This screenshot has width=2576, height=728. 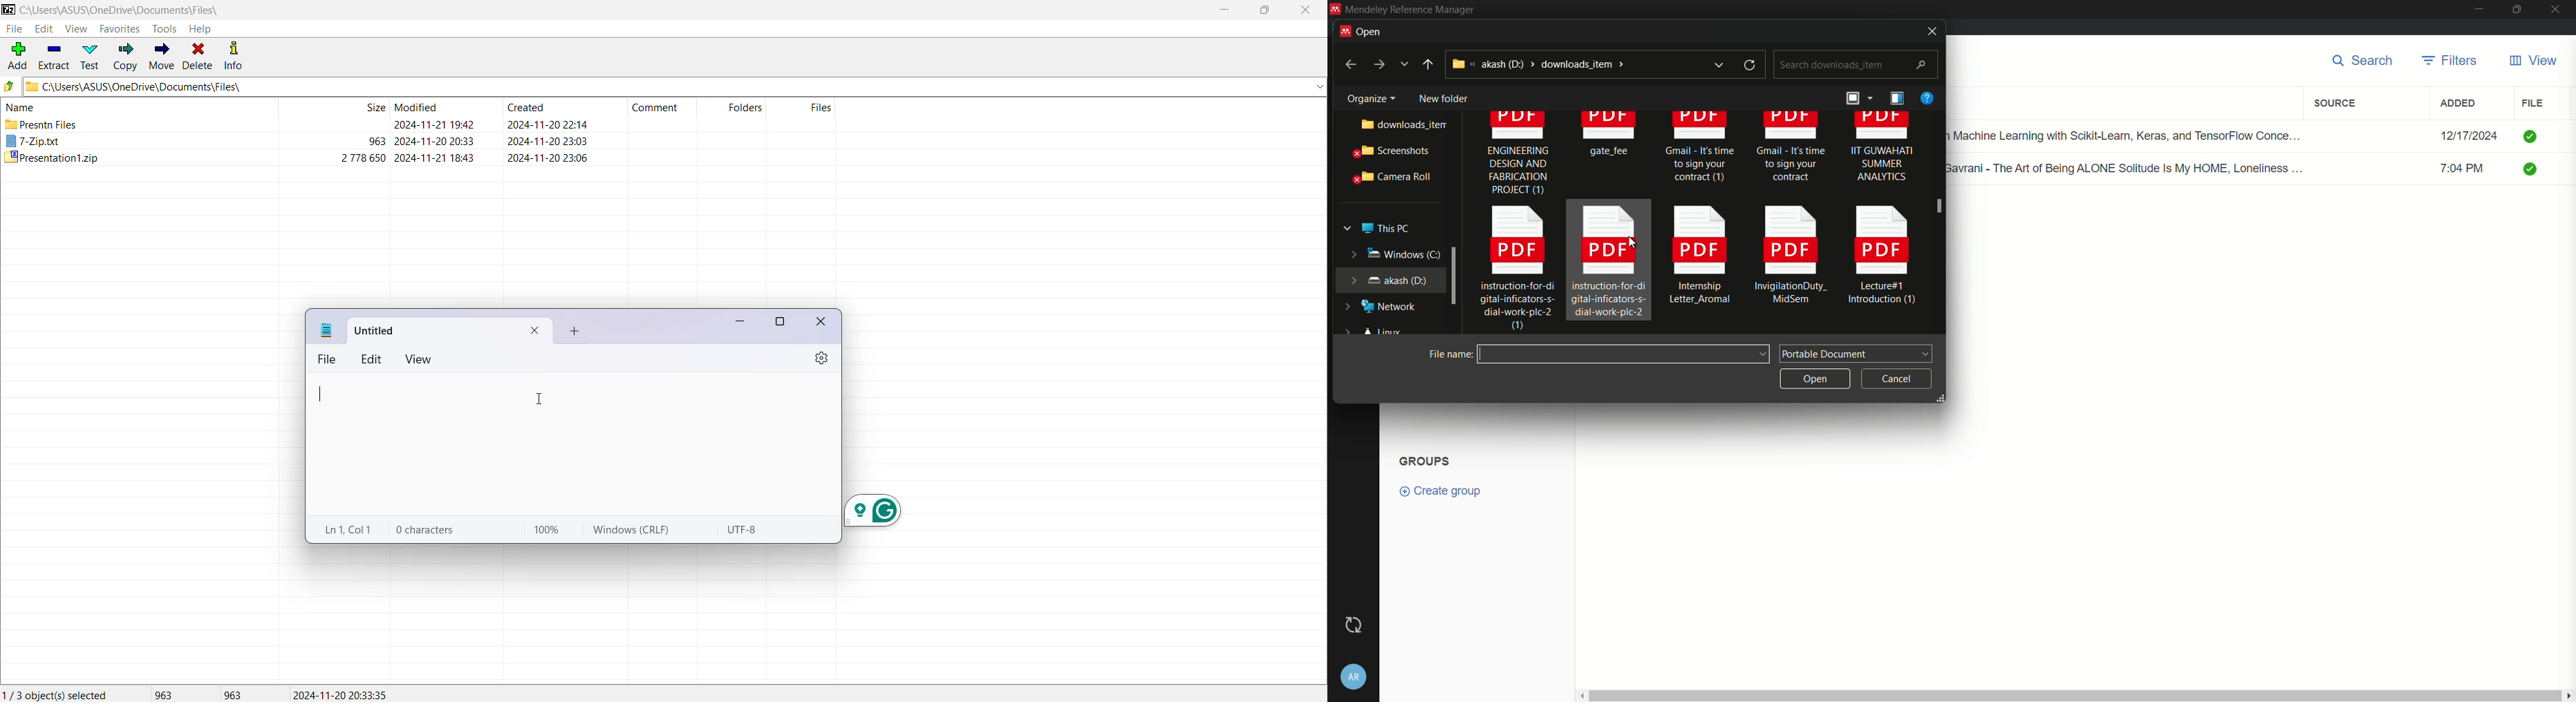 I want to click on edit, so click(x=371, y=359).